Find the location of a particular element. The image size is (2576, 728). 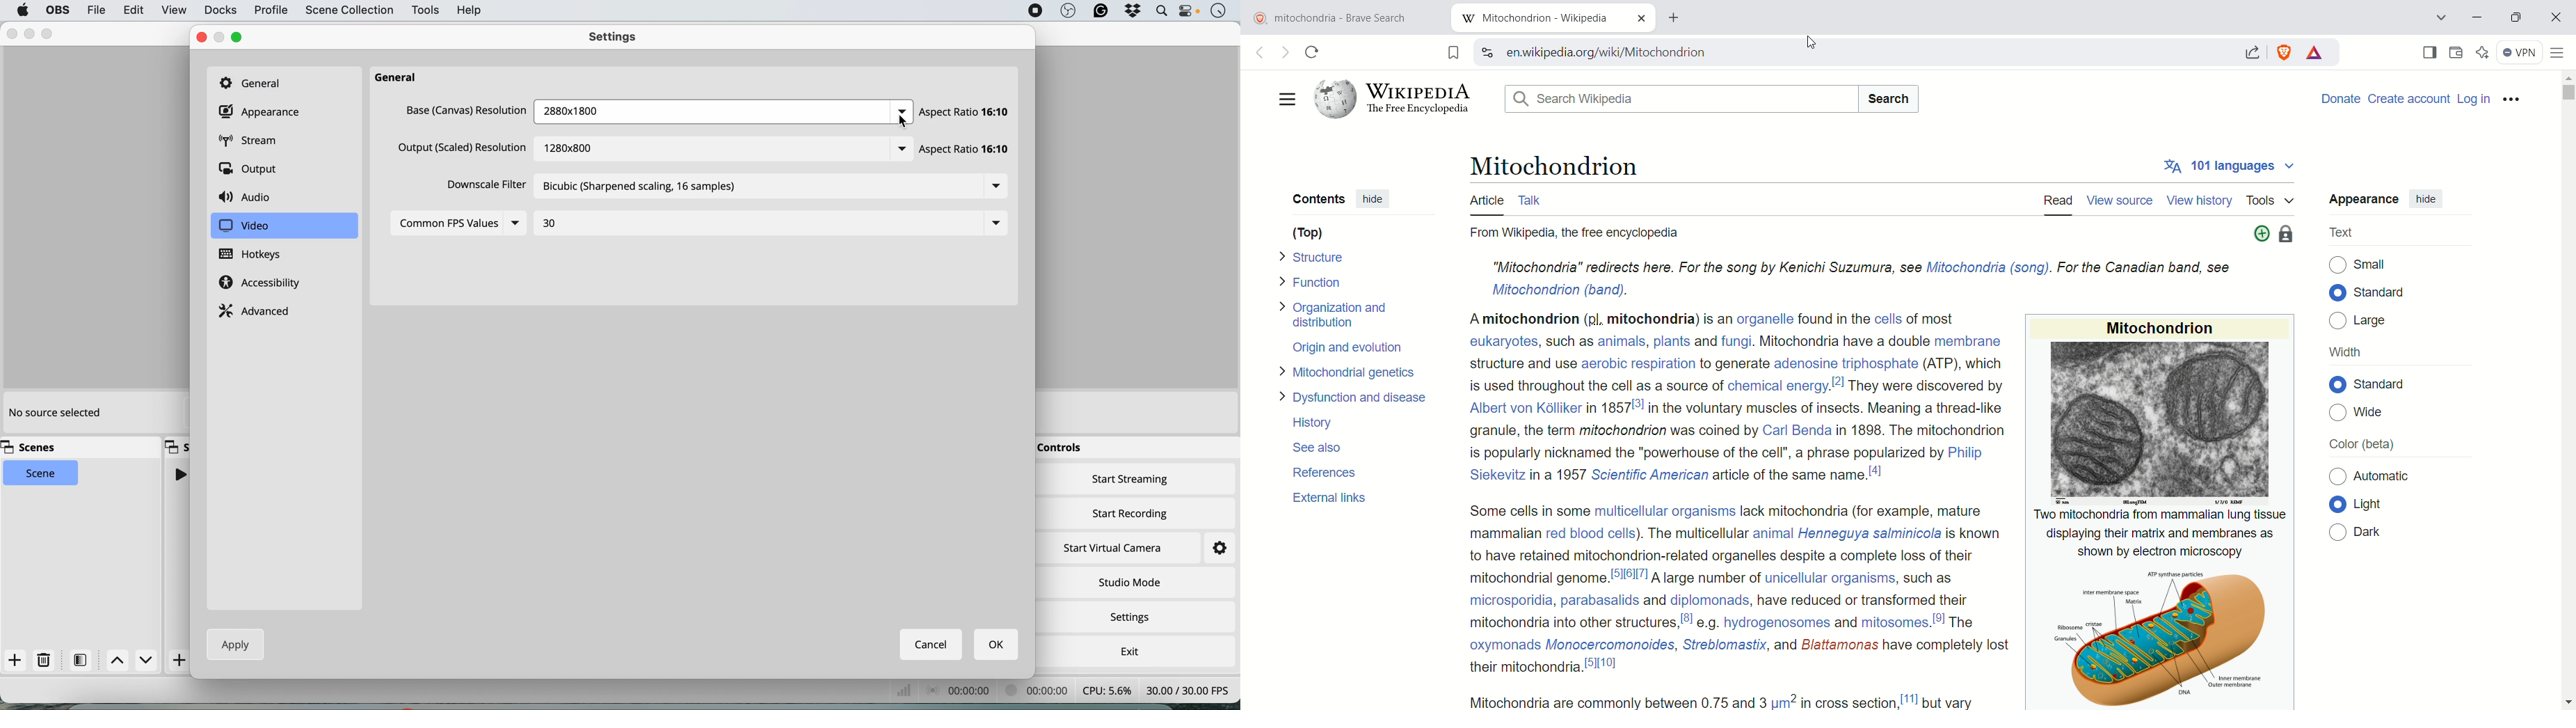

scene collection is located at coordinates (348, 11).